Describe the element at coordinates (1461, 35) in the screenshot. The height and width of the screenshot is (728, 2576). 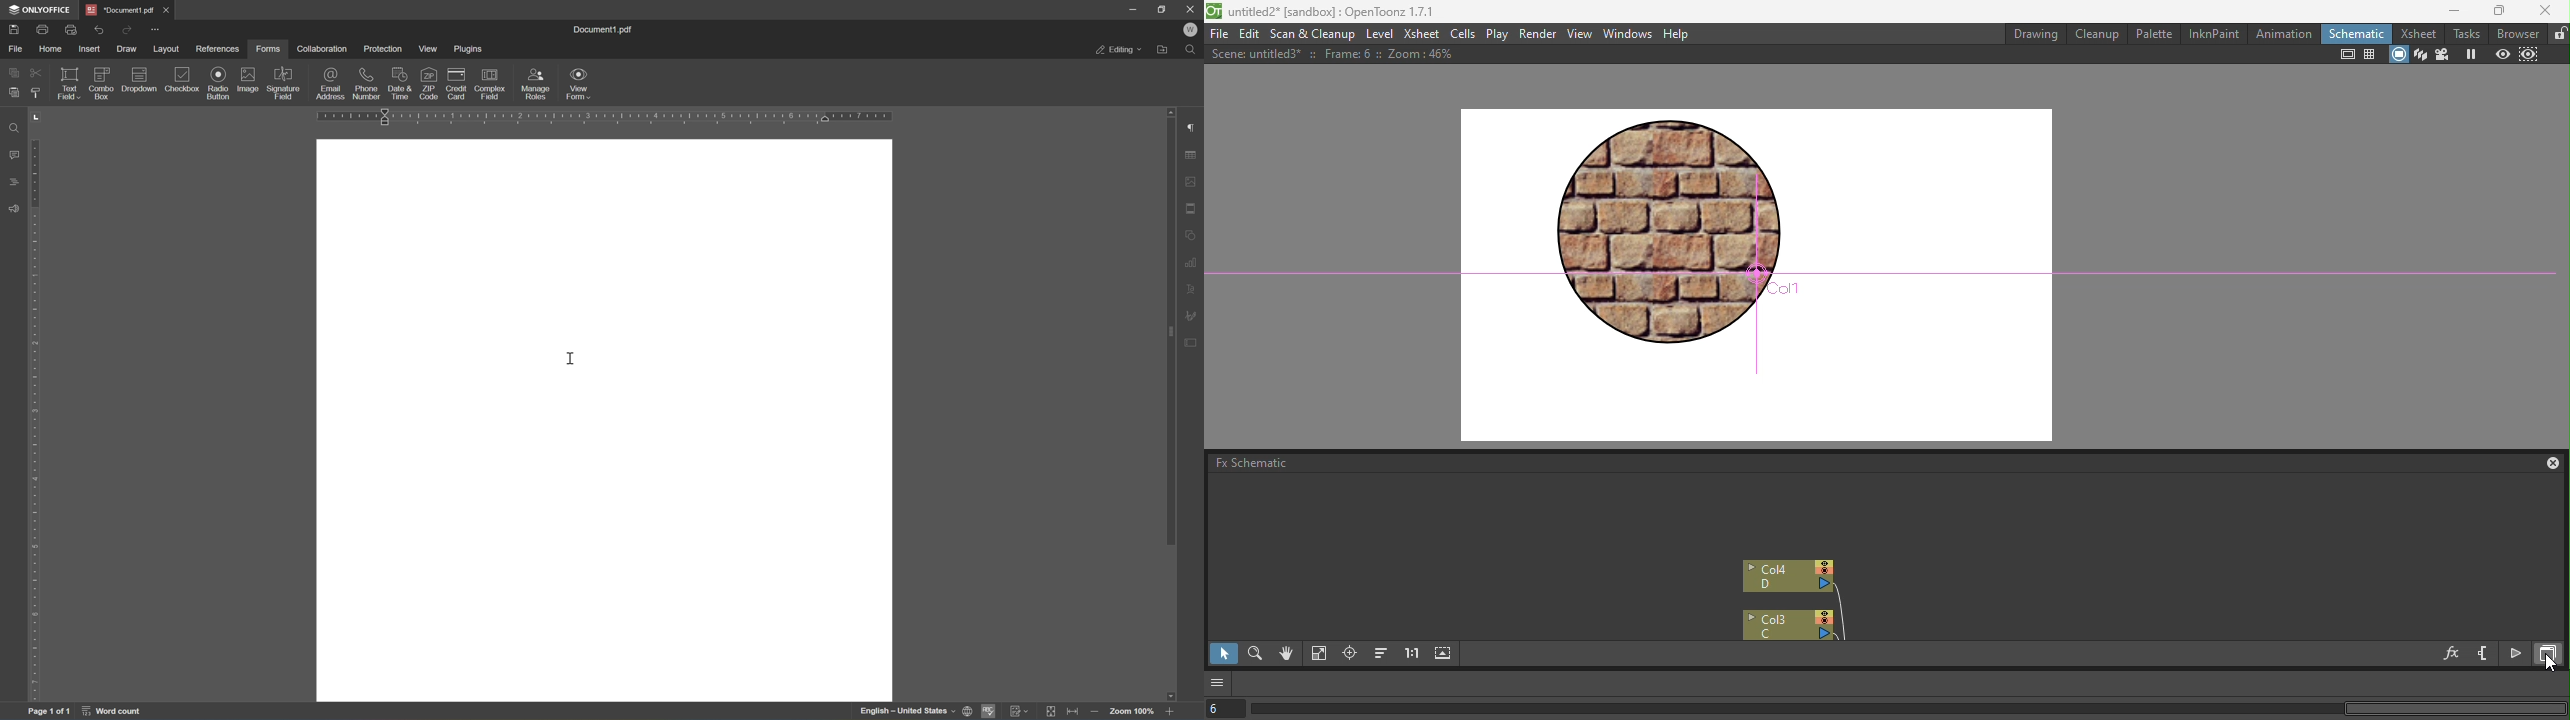
I see `Cells ` at that location.